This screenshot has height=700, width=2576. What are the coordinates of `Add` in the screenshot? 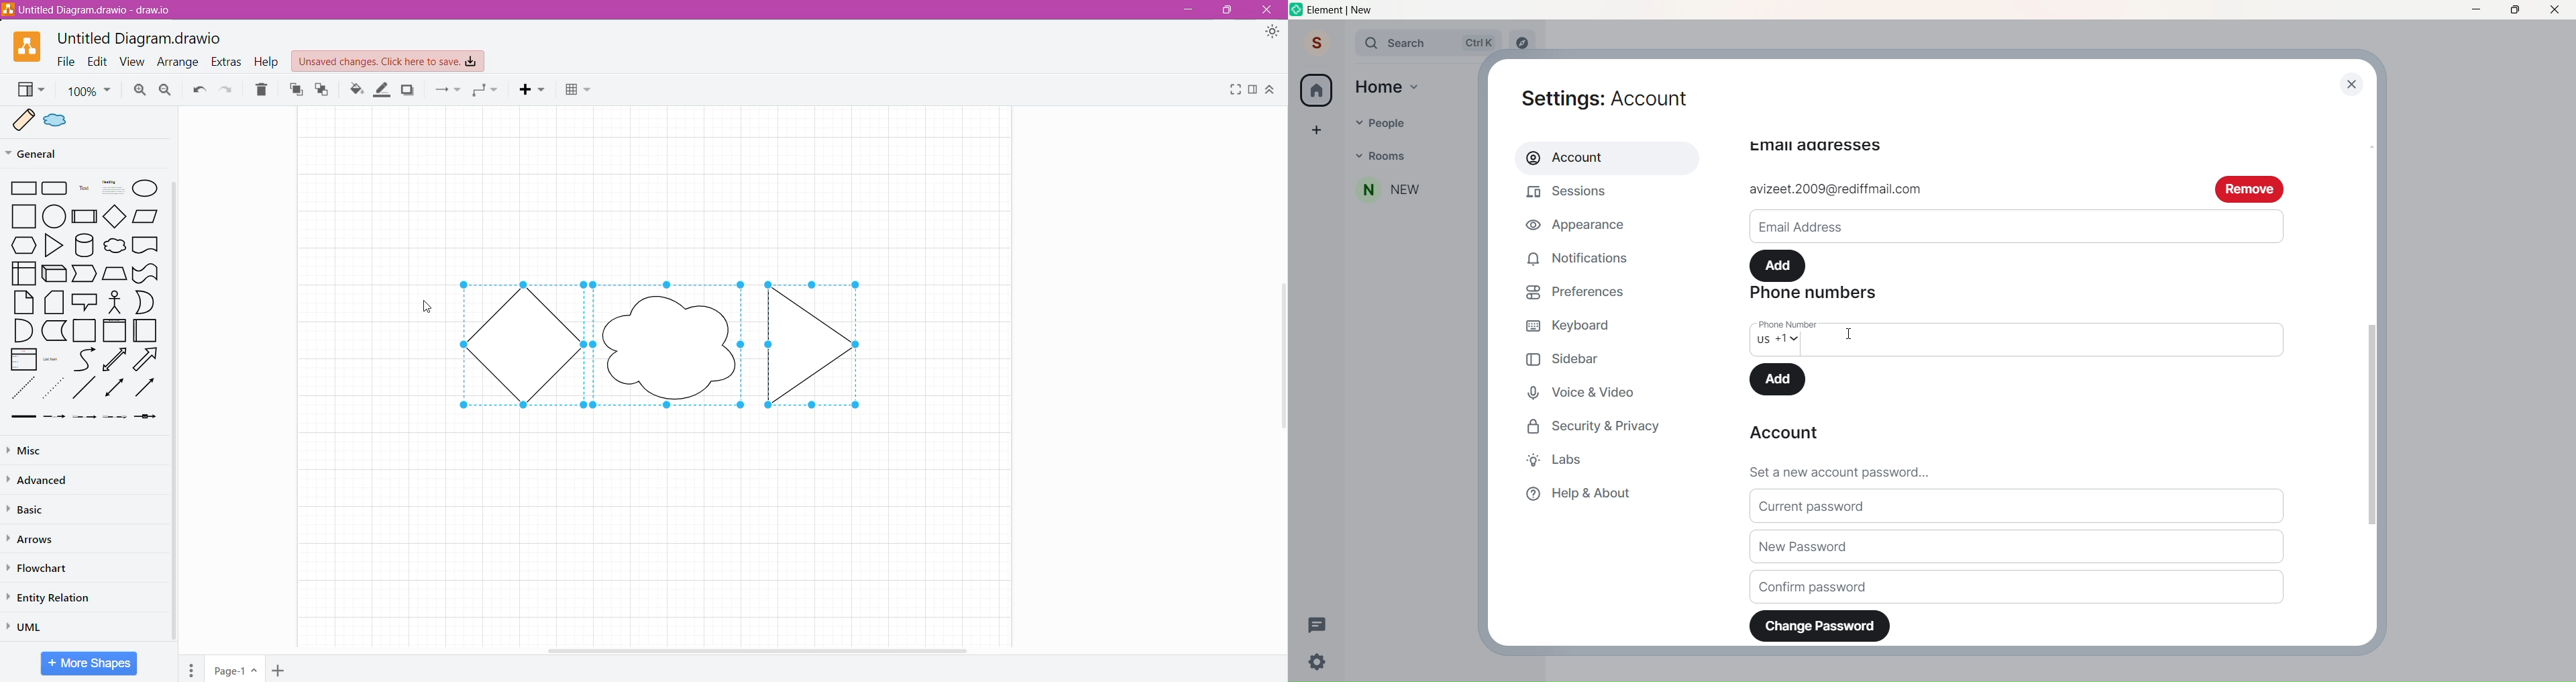 It's located at (1780, 379).